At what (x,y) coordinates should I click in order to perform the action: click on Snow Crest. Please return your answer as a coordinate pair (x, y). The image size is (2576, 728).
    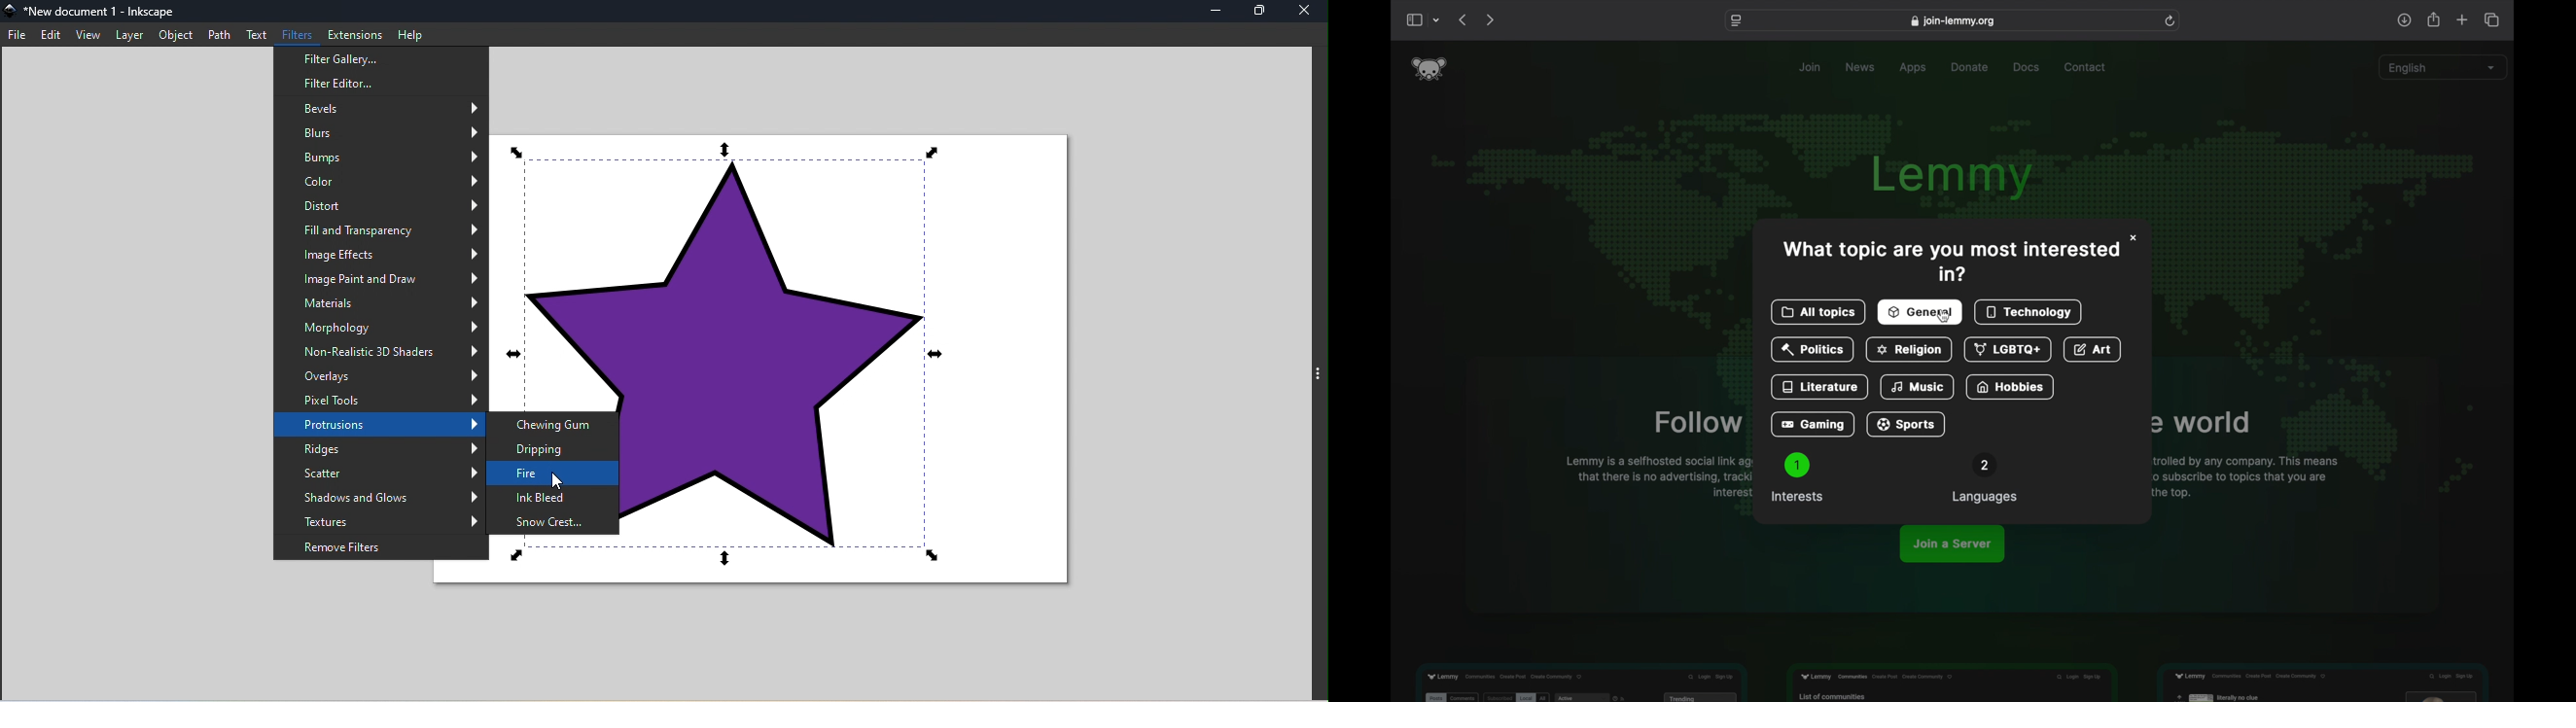
    Looking at the image, I should click on (555, 524).